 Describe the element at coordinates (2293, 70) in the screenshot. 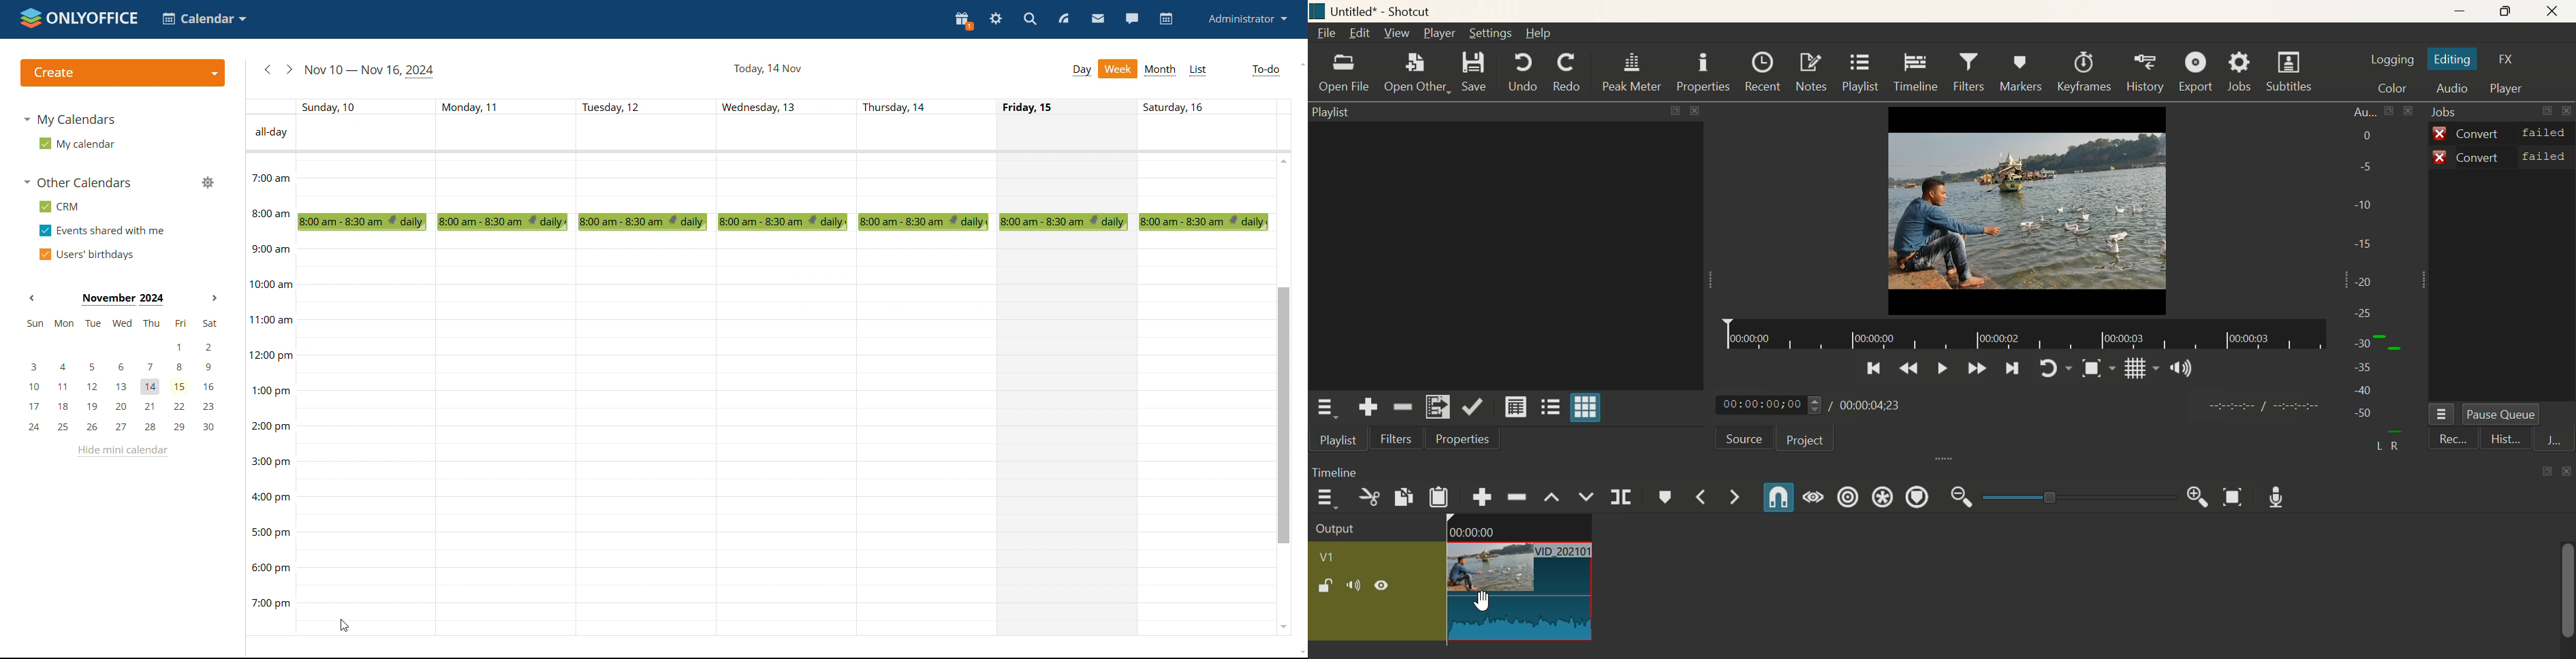

I see `Subtitles` at that location.